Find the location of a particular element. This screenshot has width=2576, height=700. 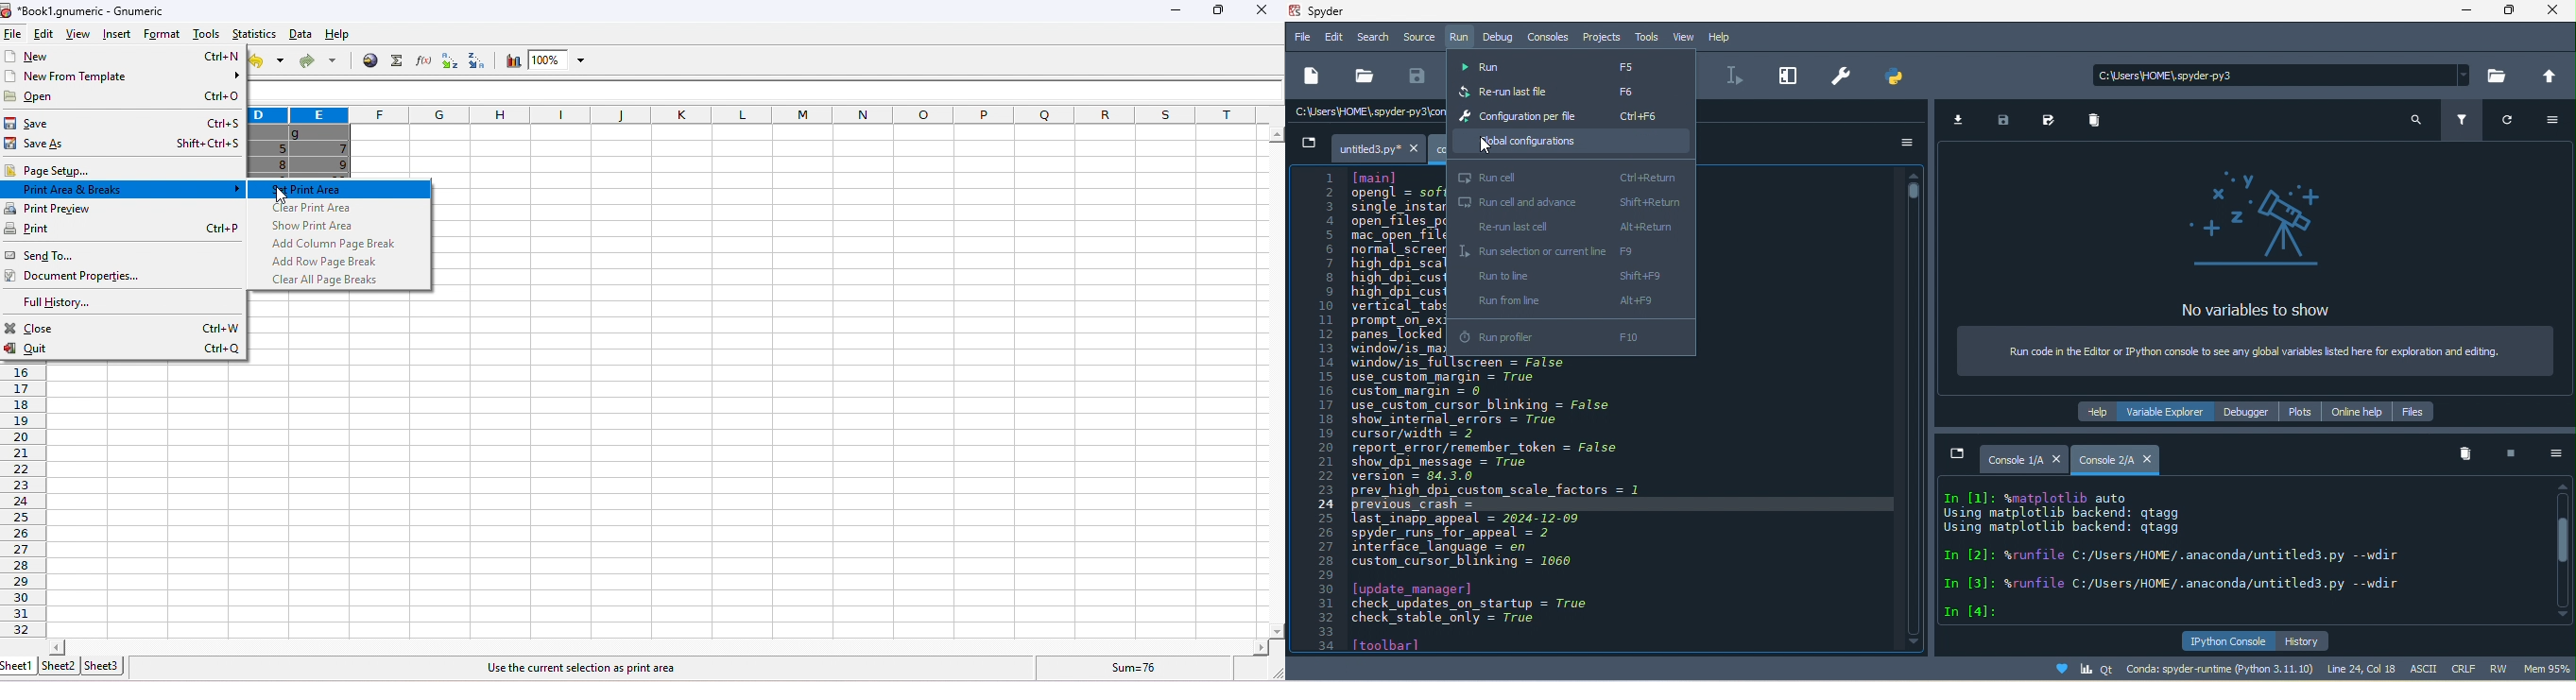

option is located at coordinates (1909, 145).